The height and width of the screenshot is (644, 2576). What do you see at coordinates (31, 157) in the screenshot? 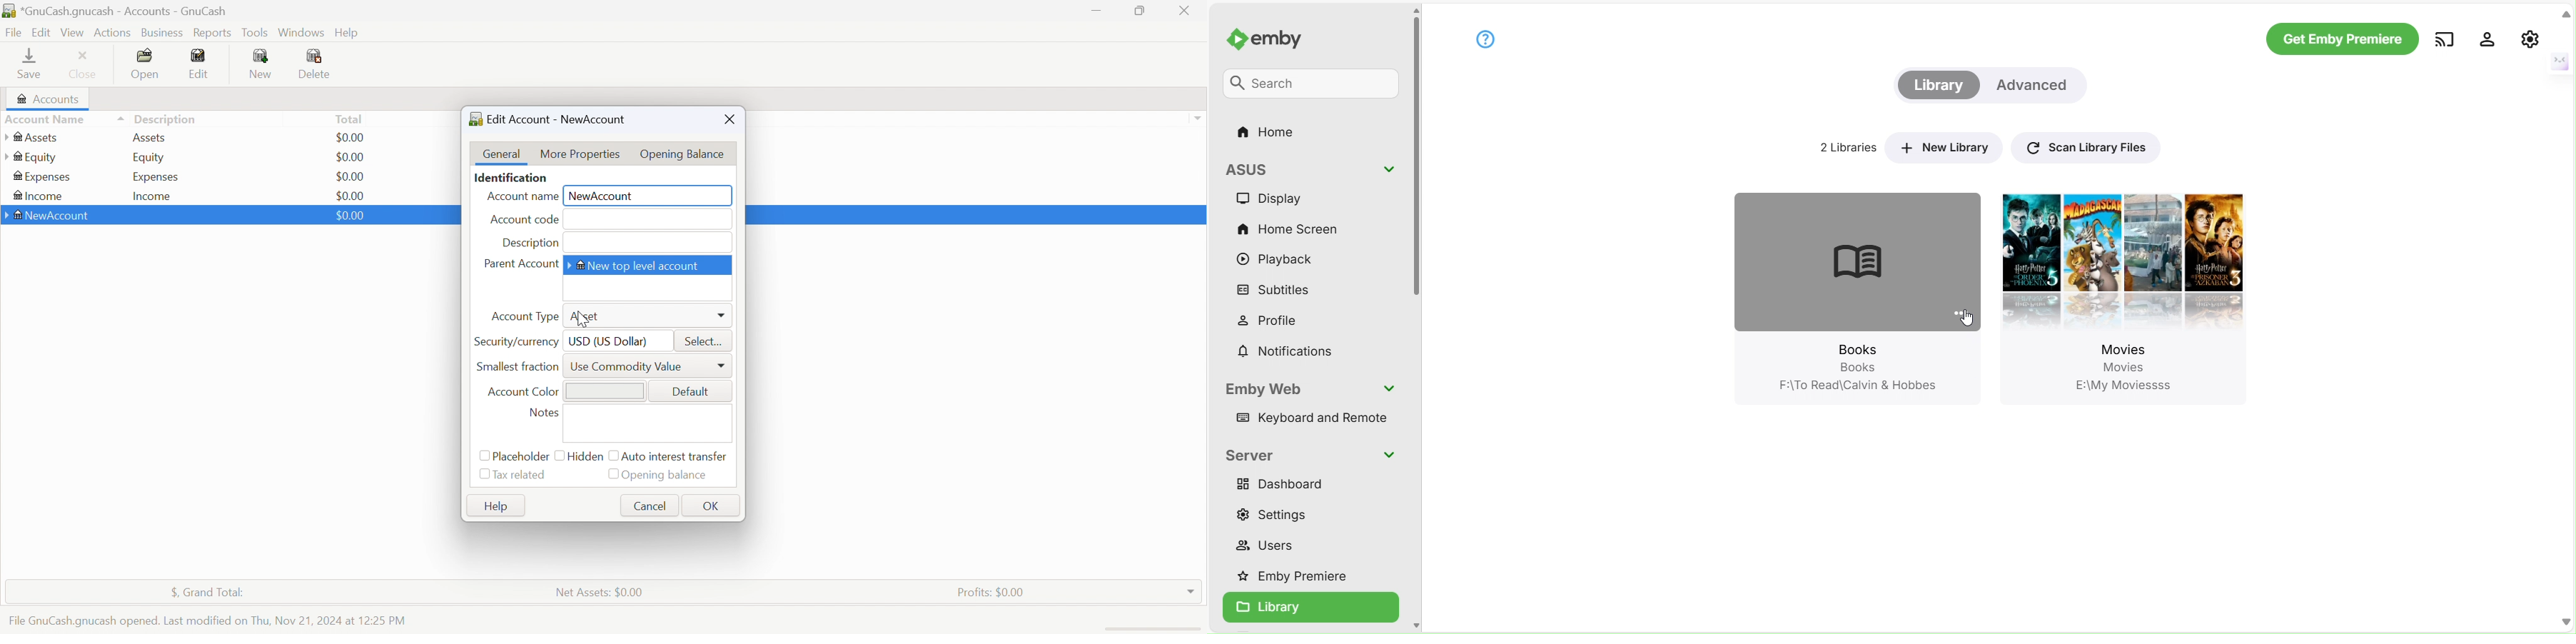
I see `Equity` at bounding box center [31, 157].